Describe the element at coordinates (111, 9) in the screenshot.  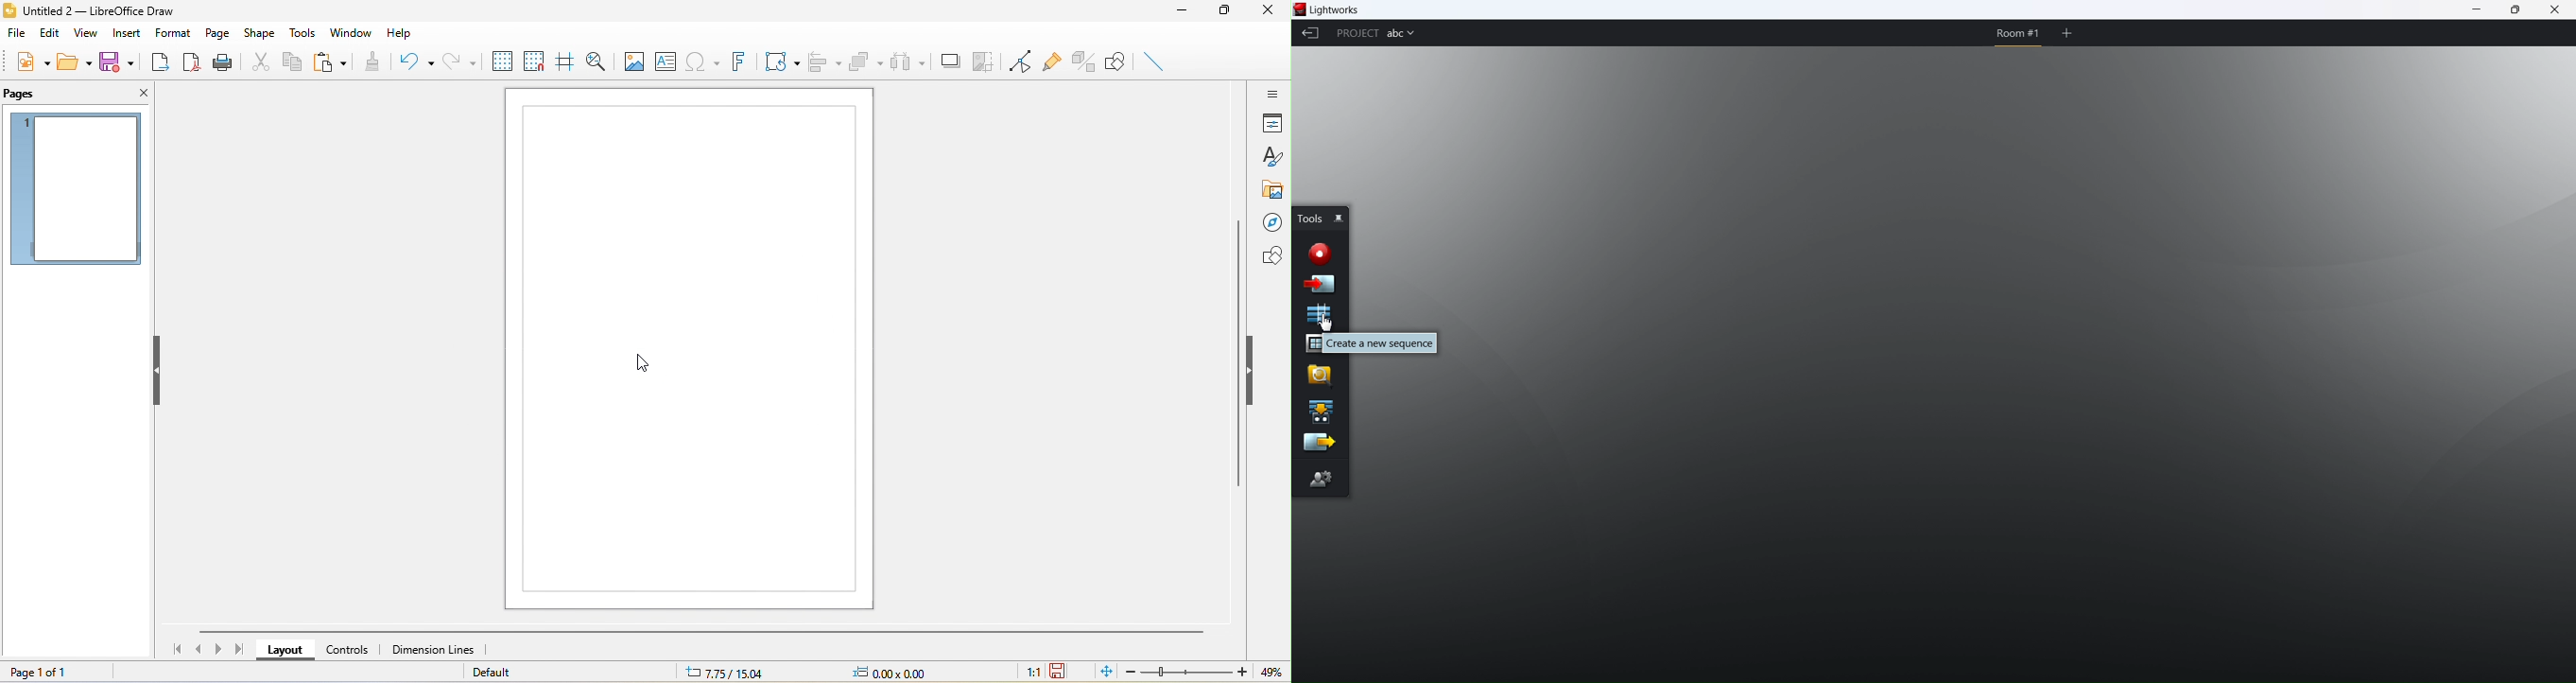
I see `Untitled 2- Libreoffice Draw` at that location.